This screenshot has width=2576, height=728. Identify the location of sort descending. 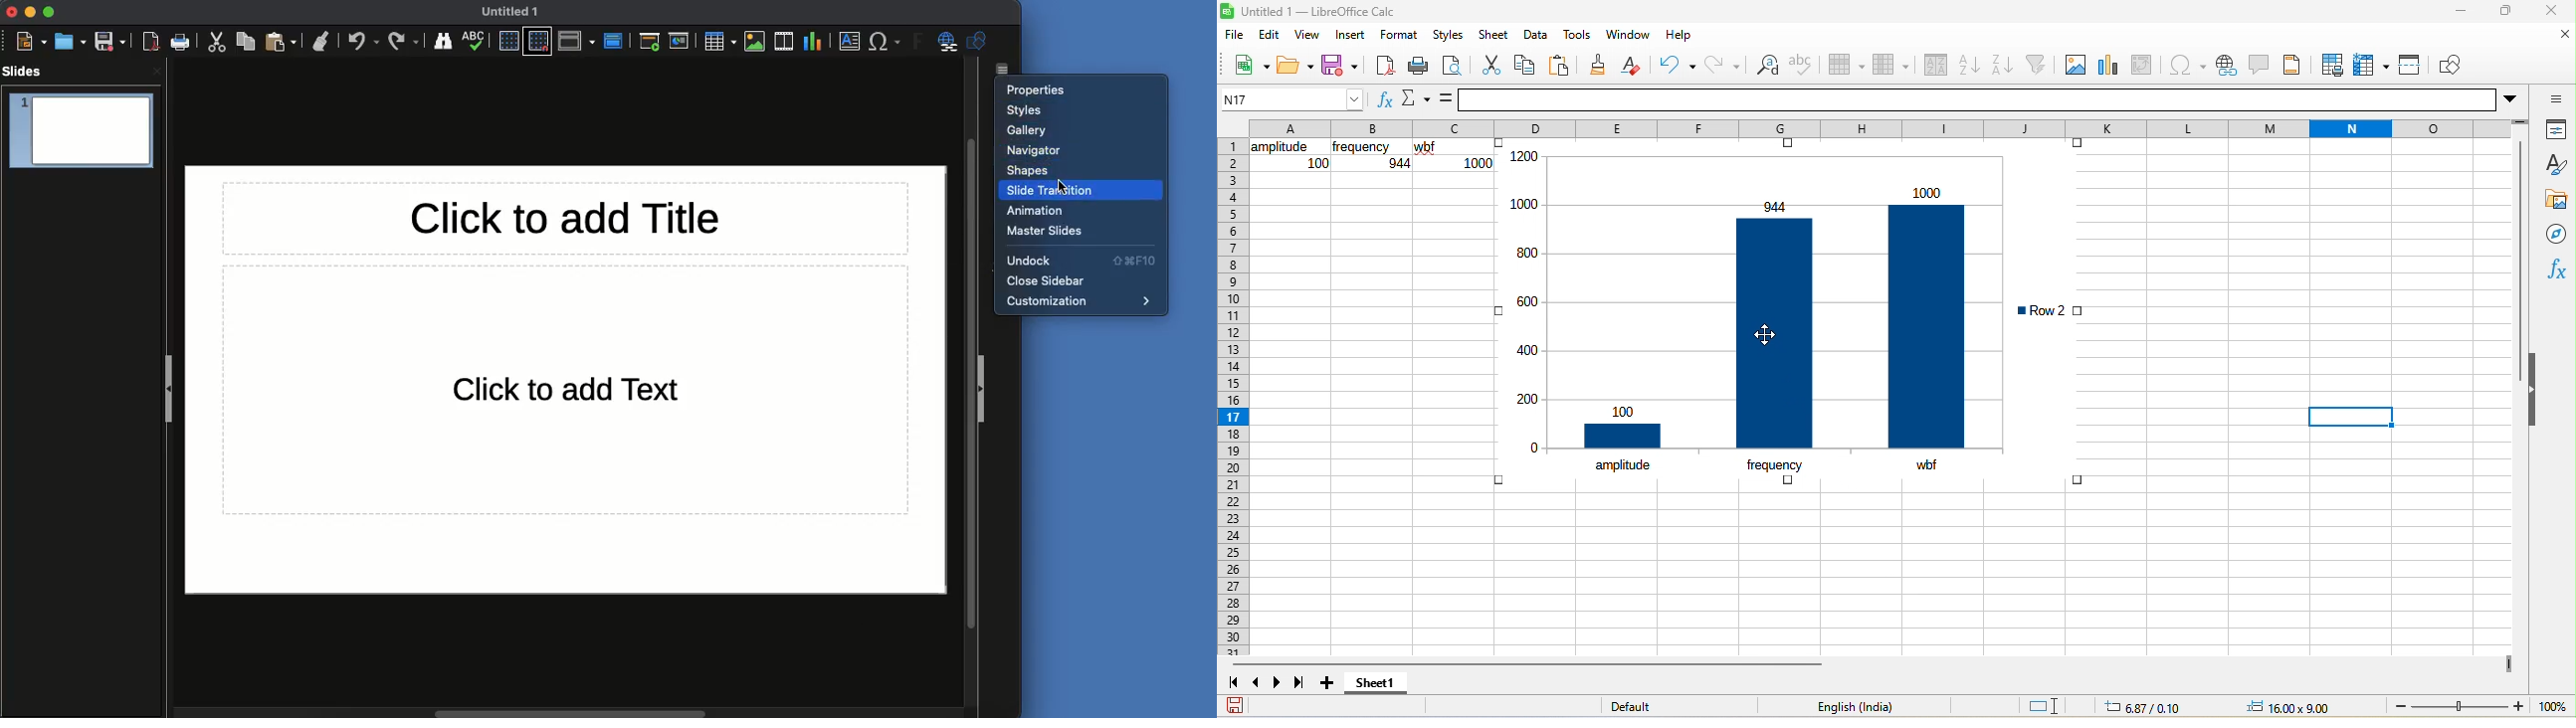
(2002, 67).